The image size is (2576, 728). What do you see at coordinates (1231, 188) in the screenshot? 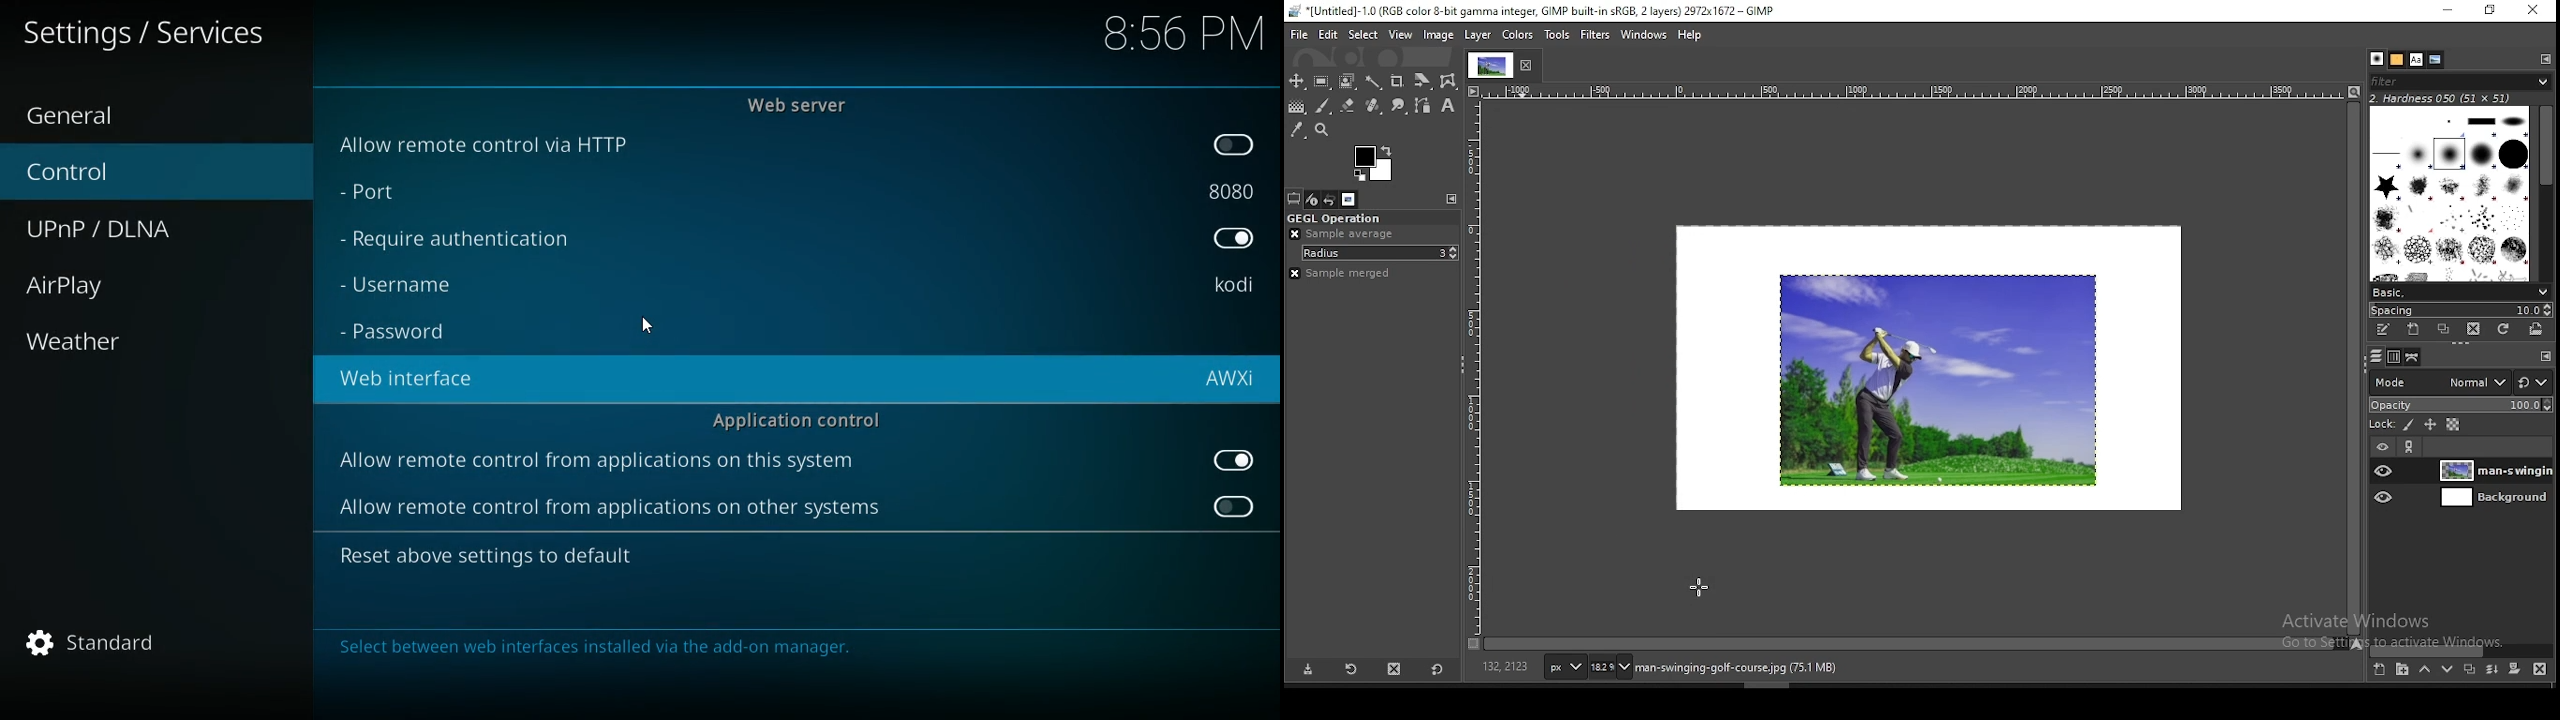
I see `8080` at bounding box center [1231, 188].